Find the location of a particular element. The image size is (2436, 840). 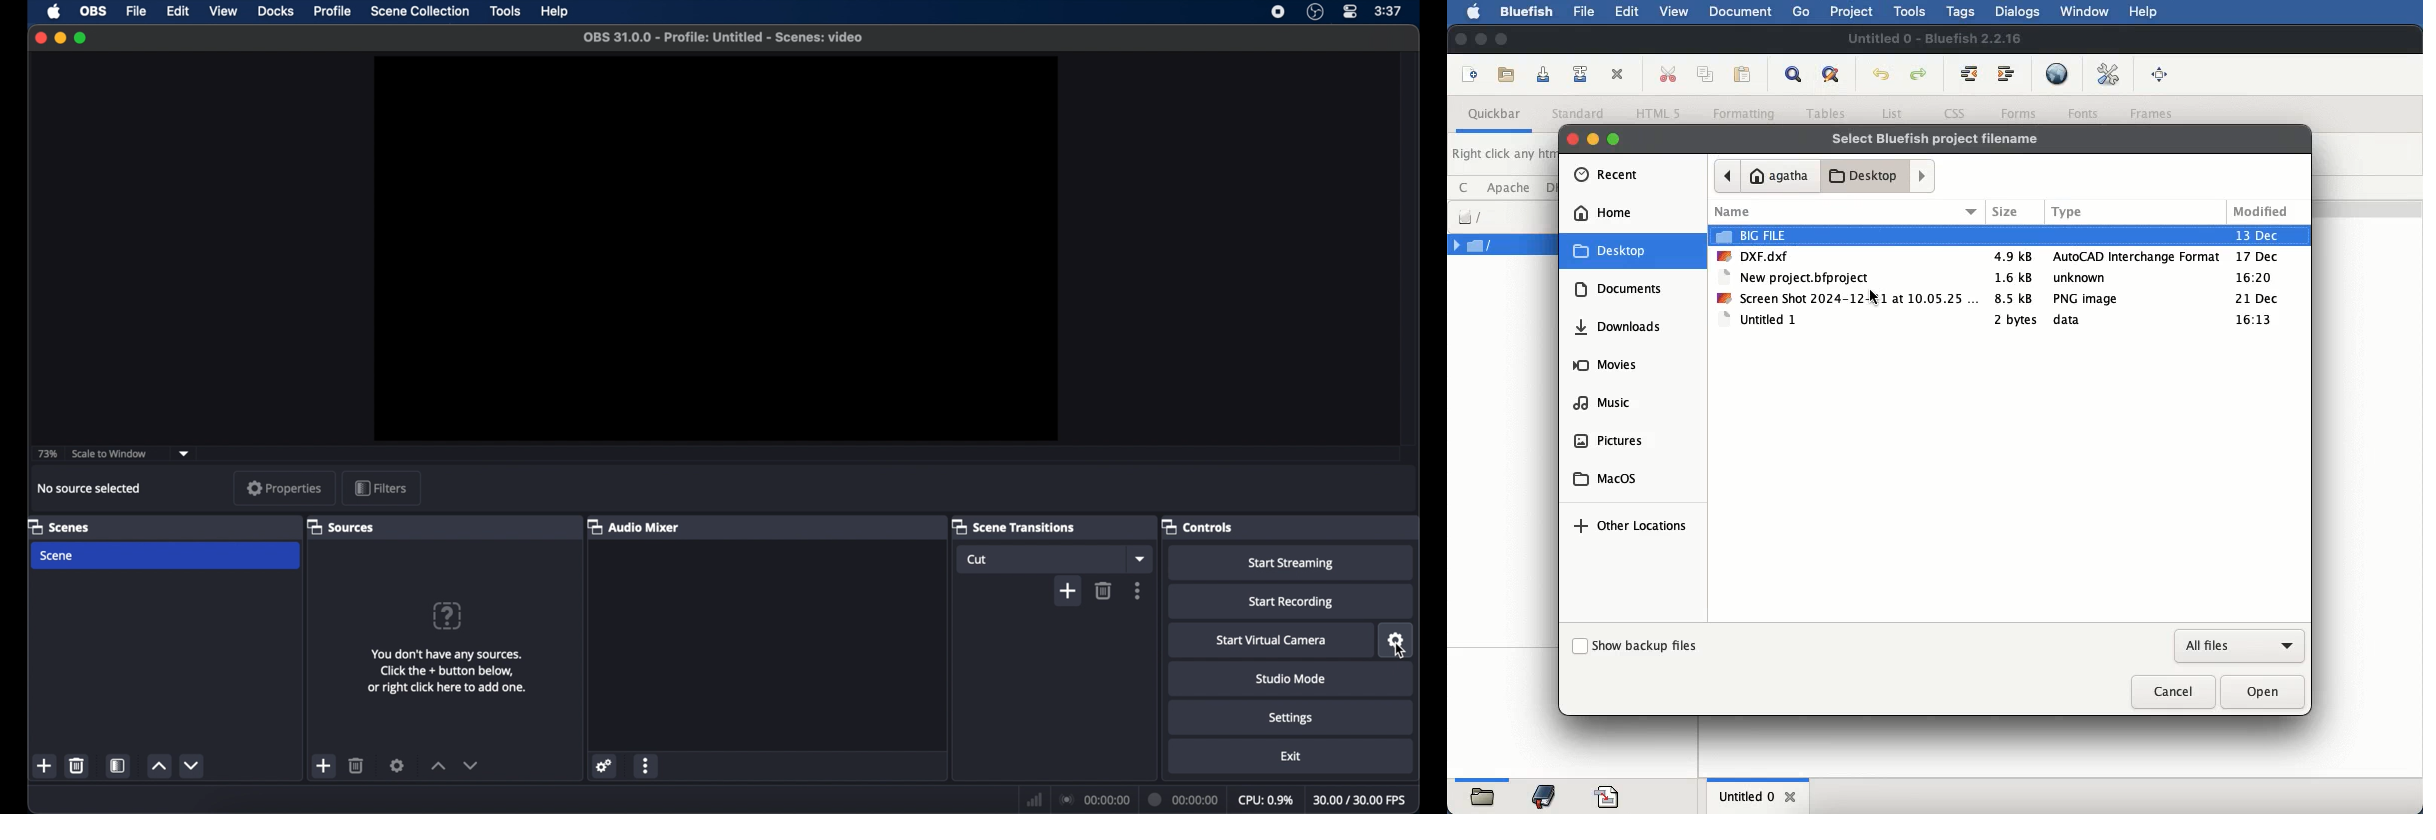

fps is located at coordinates (1360, 800).